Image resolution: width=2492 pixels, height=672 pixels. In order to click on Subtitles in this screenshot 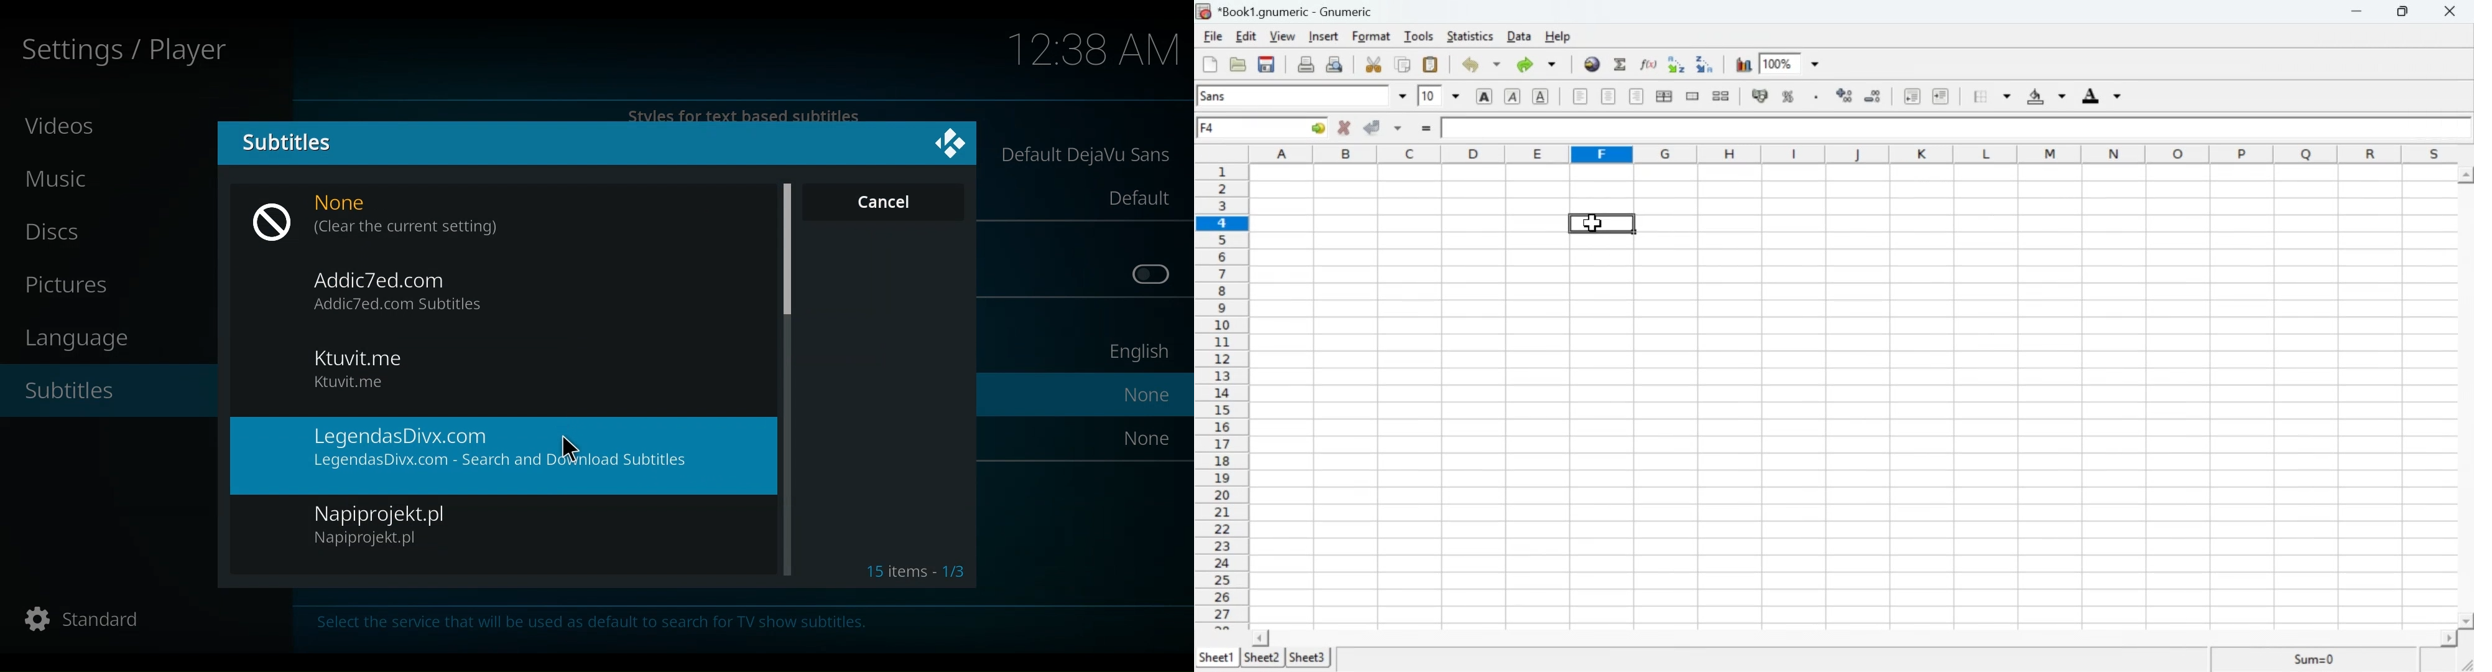, I will do `click(285, 141)`.